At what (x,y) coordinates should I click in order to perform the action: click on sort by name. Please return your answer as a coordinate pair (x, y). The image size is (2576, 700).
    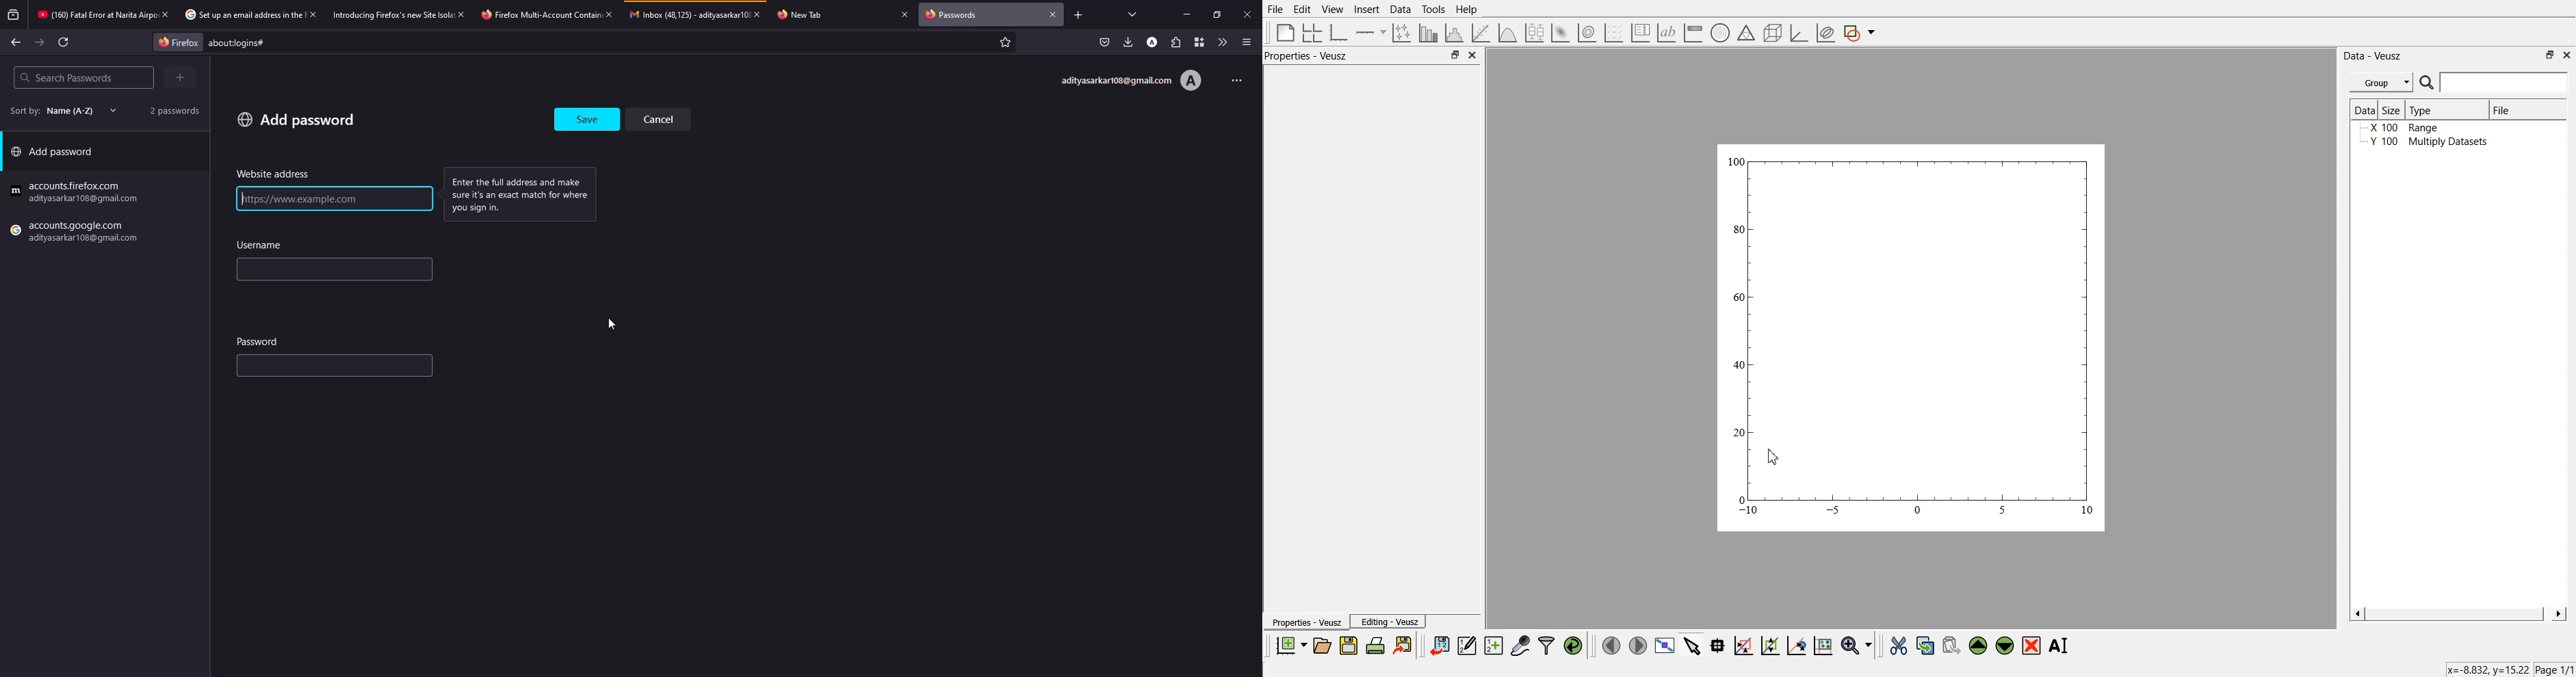
    Looking at the image, I should click on (59, 110).